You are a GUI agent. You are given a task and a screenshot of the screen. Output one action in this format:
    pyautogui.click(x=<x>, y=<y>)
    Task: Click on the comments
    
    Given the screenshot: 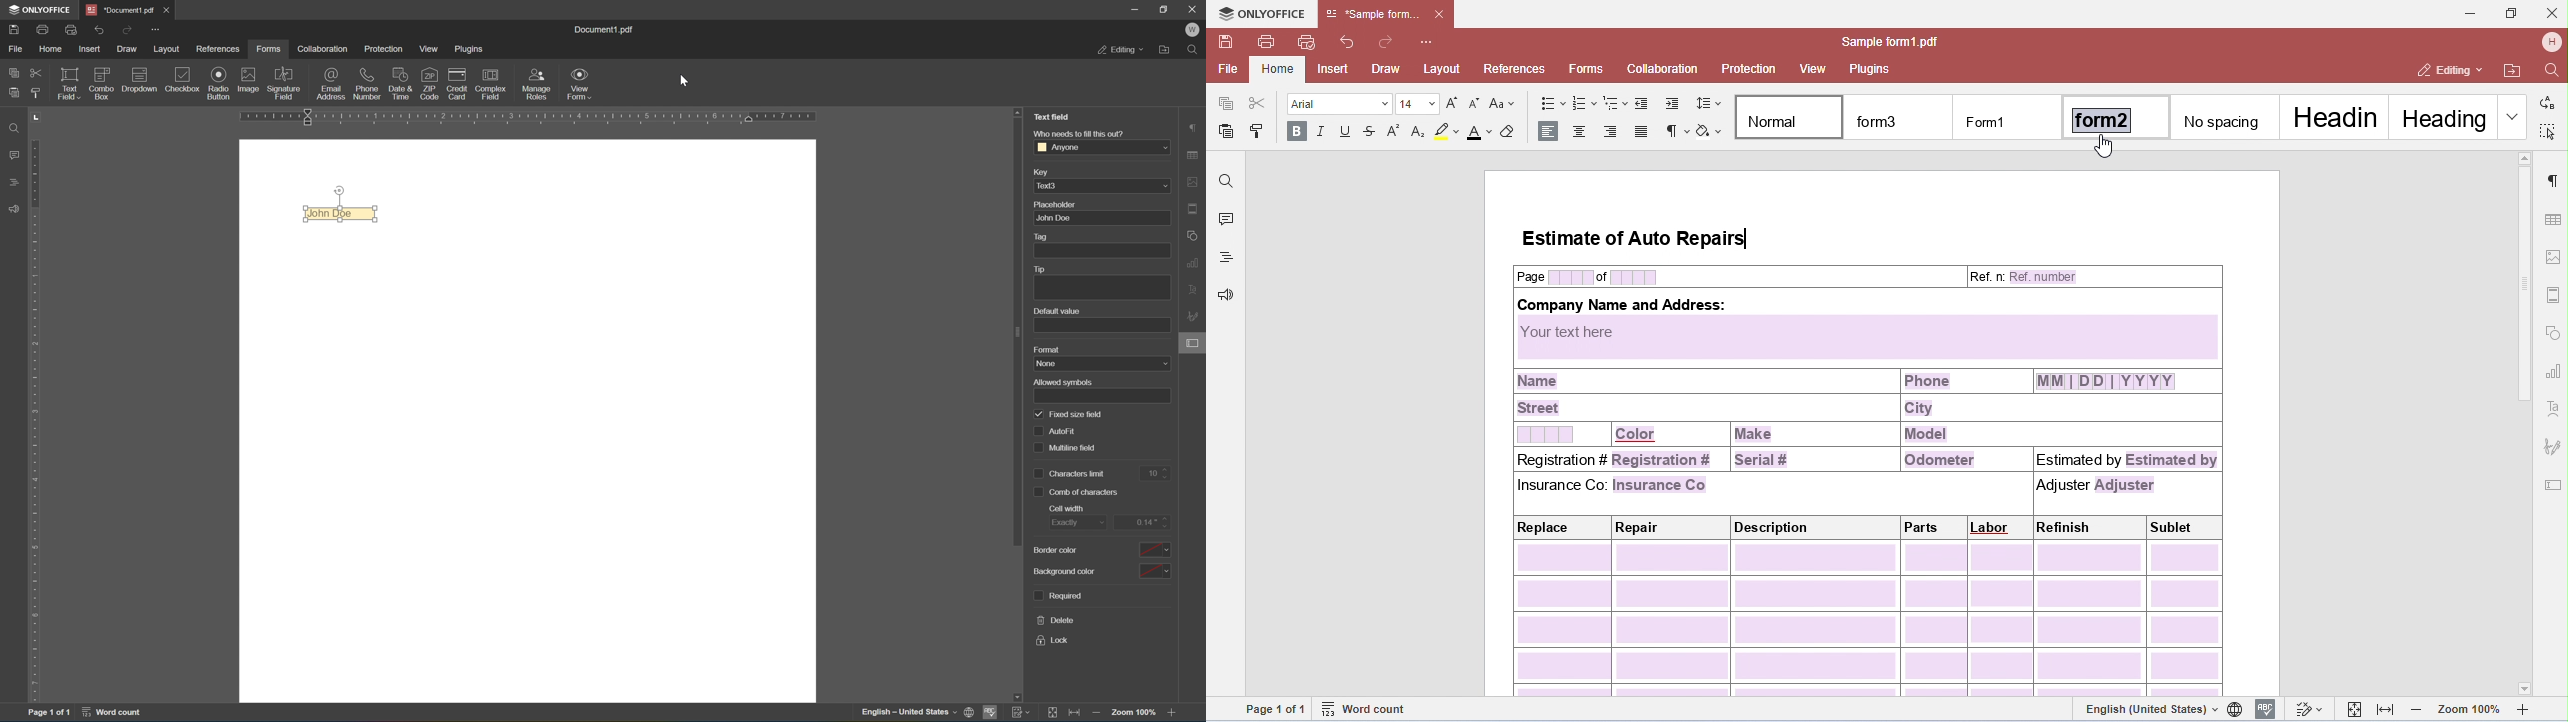 What is the action you would take?
    pyautogui.click(x=16, y=154)
    